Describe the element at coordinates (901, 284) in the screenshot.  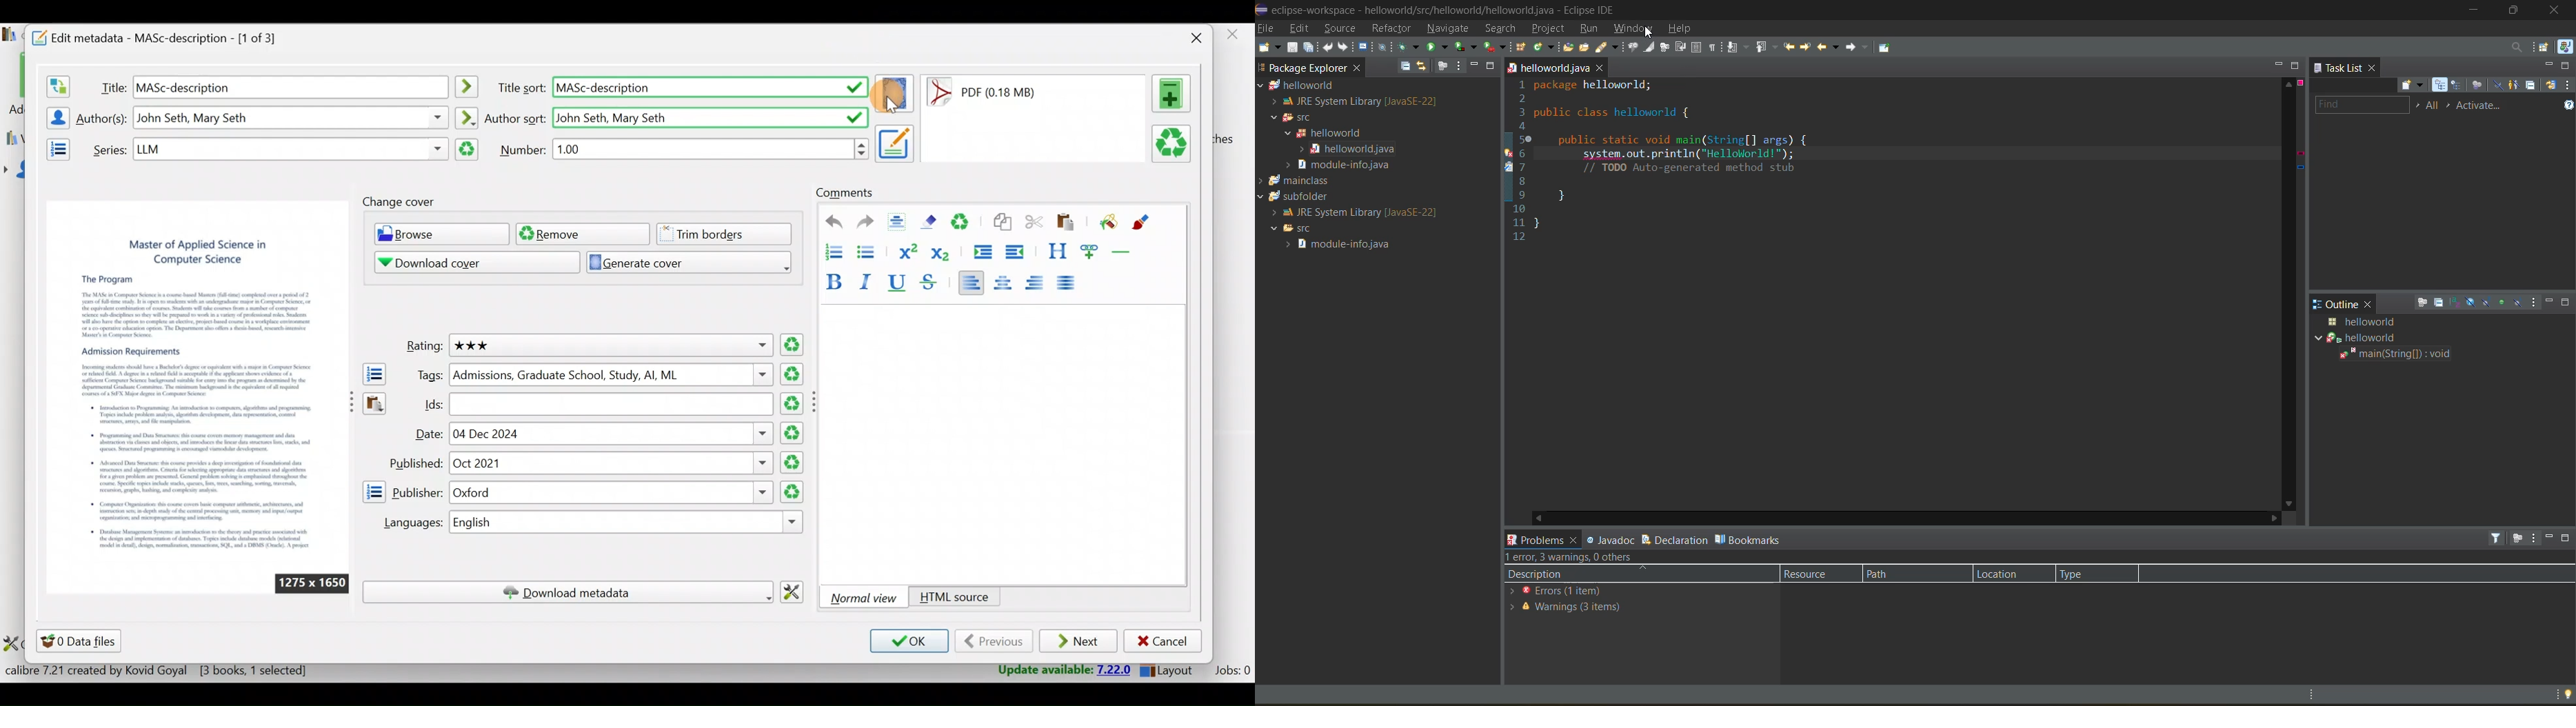
I see `Underline` at that location.